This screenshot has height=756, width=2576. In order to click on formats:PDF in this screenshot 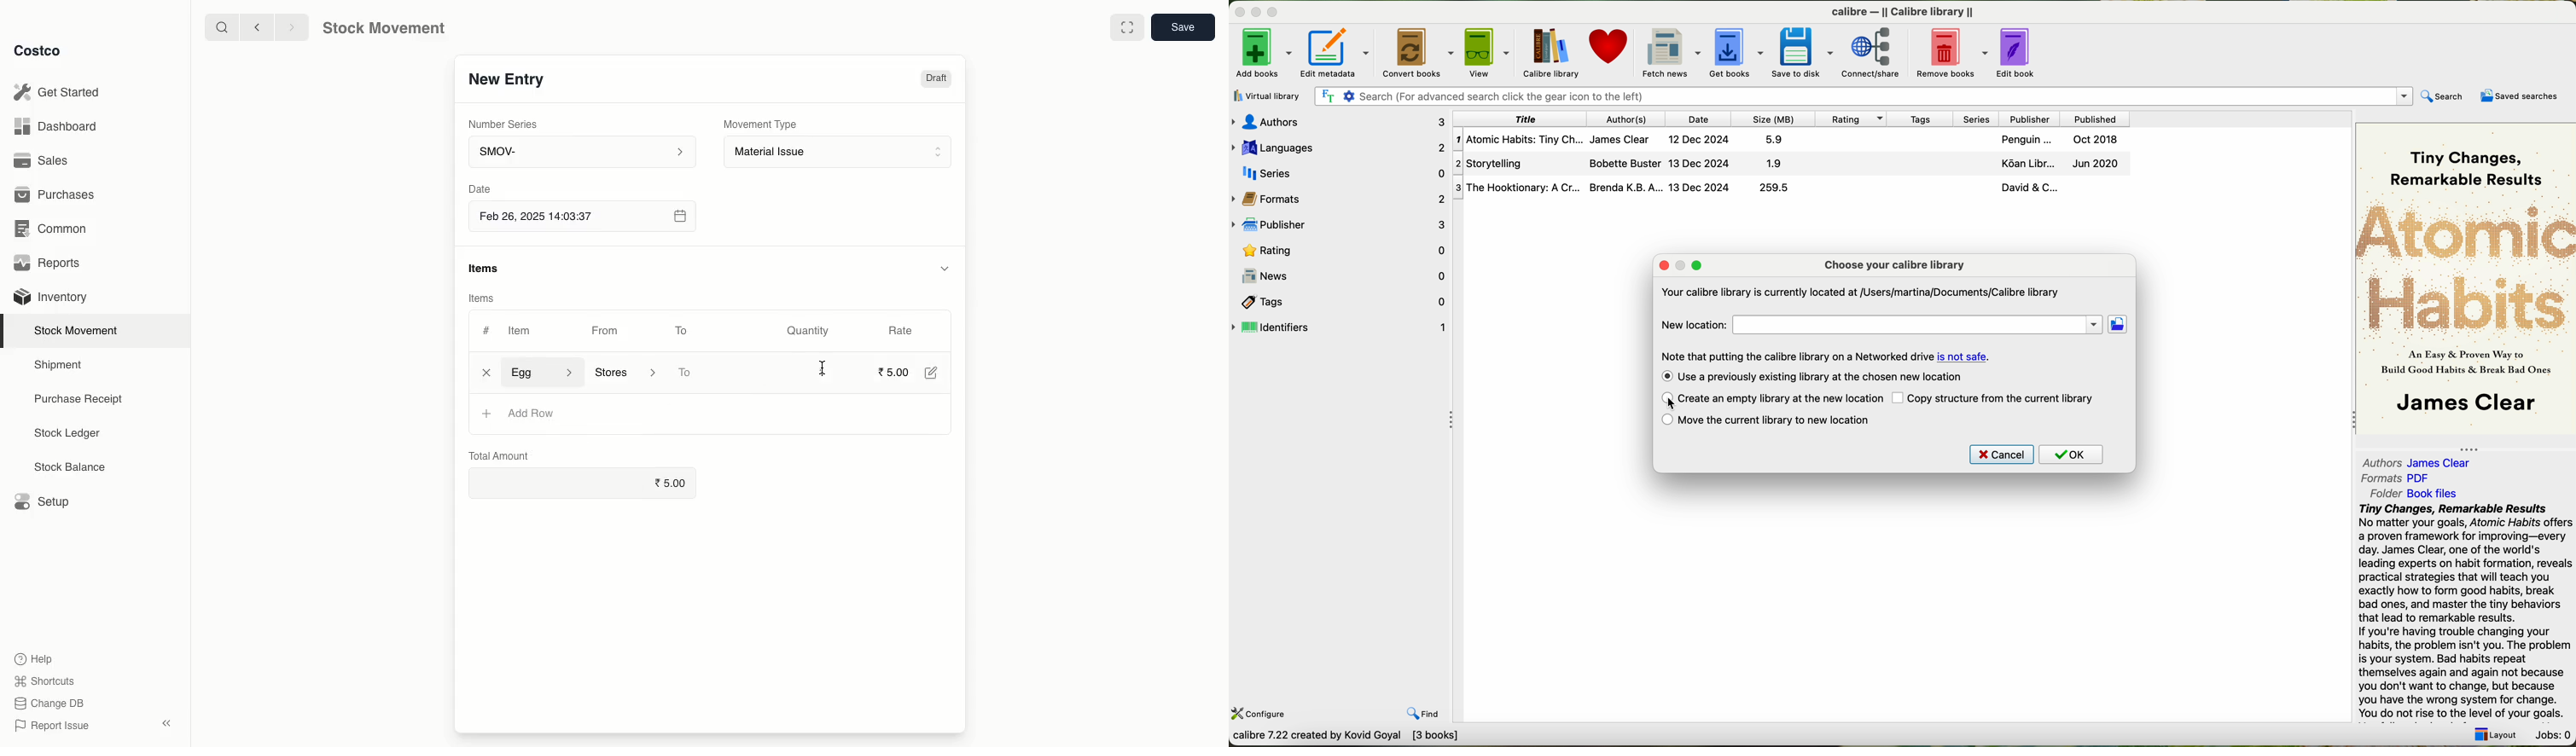, I will do `click(2399, 478)`.